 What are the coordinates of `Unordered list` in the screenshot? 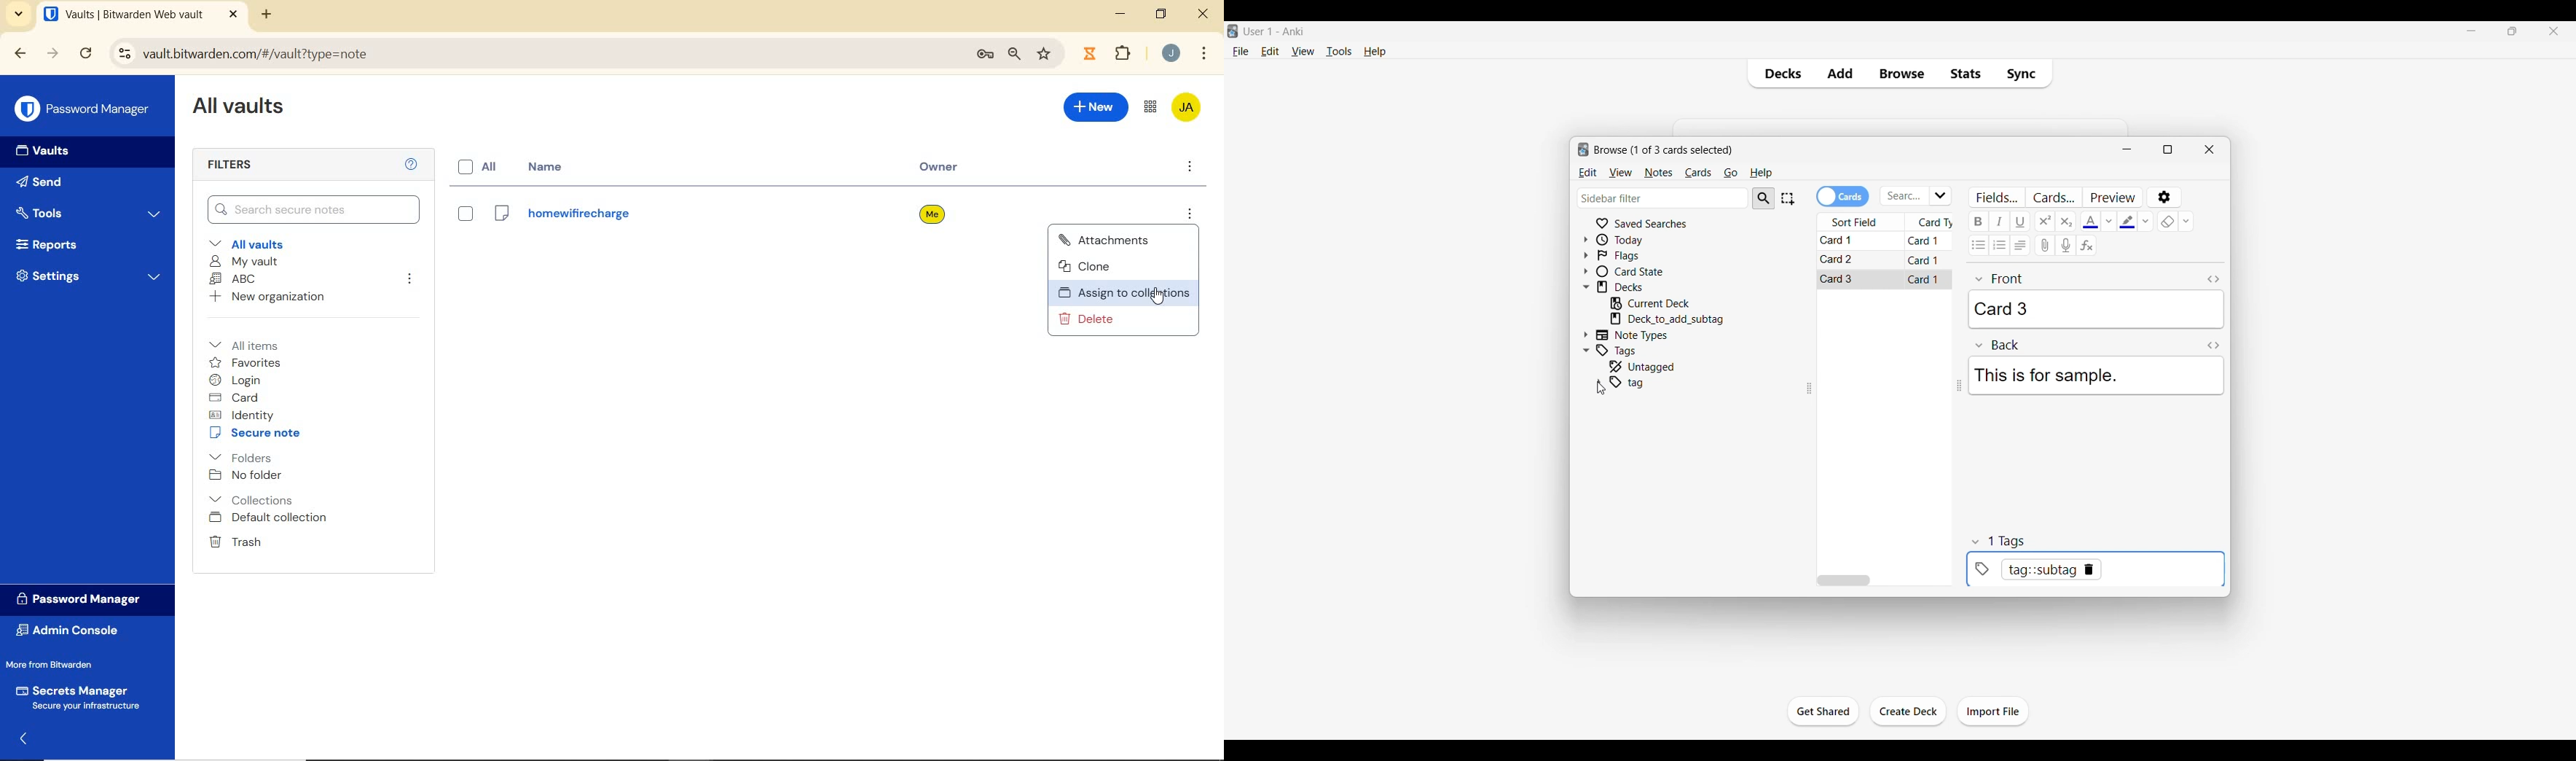 It's located at (1978, 245).